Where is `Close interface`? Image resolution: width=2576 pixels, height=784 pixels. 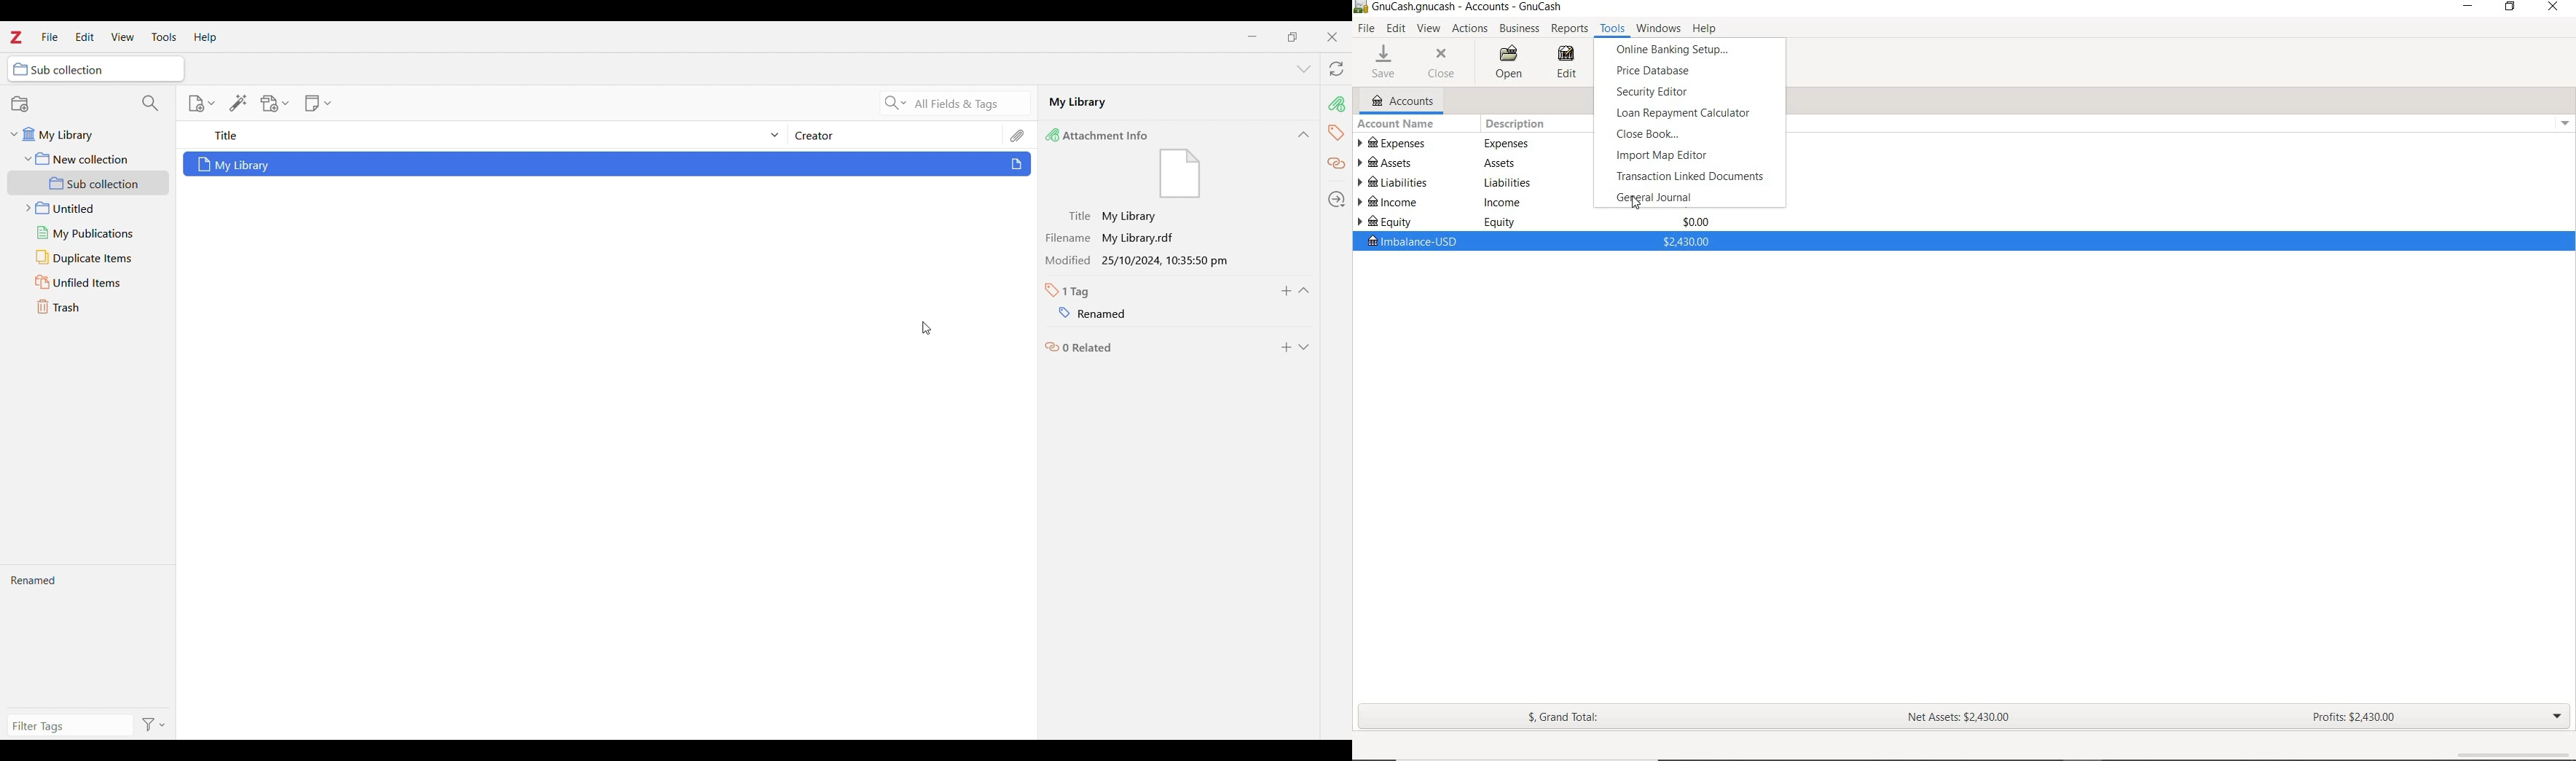 Close interface is located at coordinates (1332, 37).